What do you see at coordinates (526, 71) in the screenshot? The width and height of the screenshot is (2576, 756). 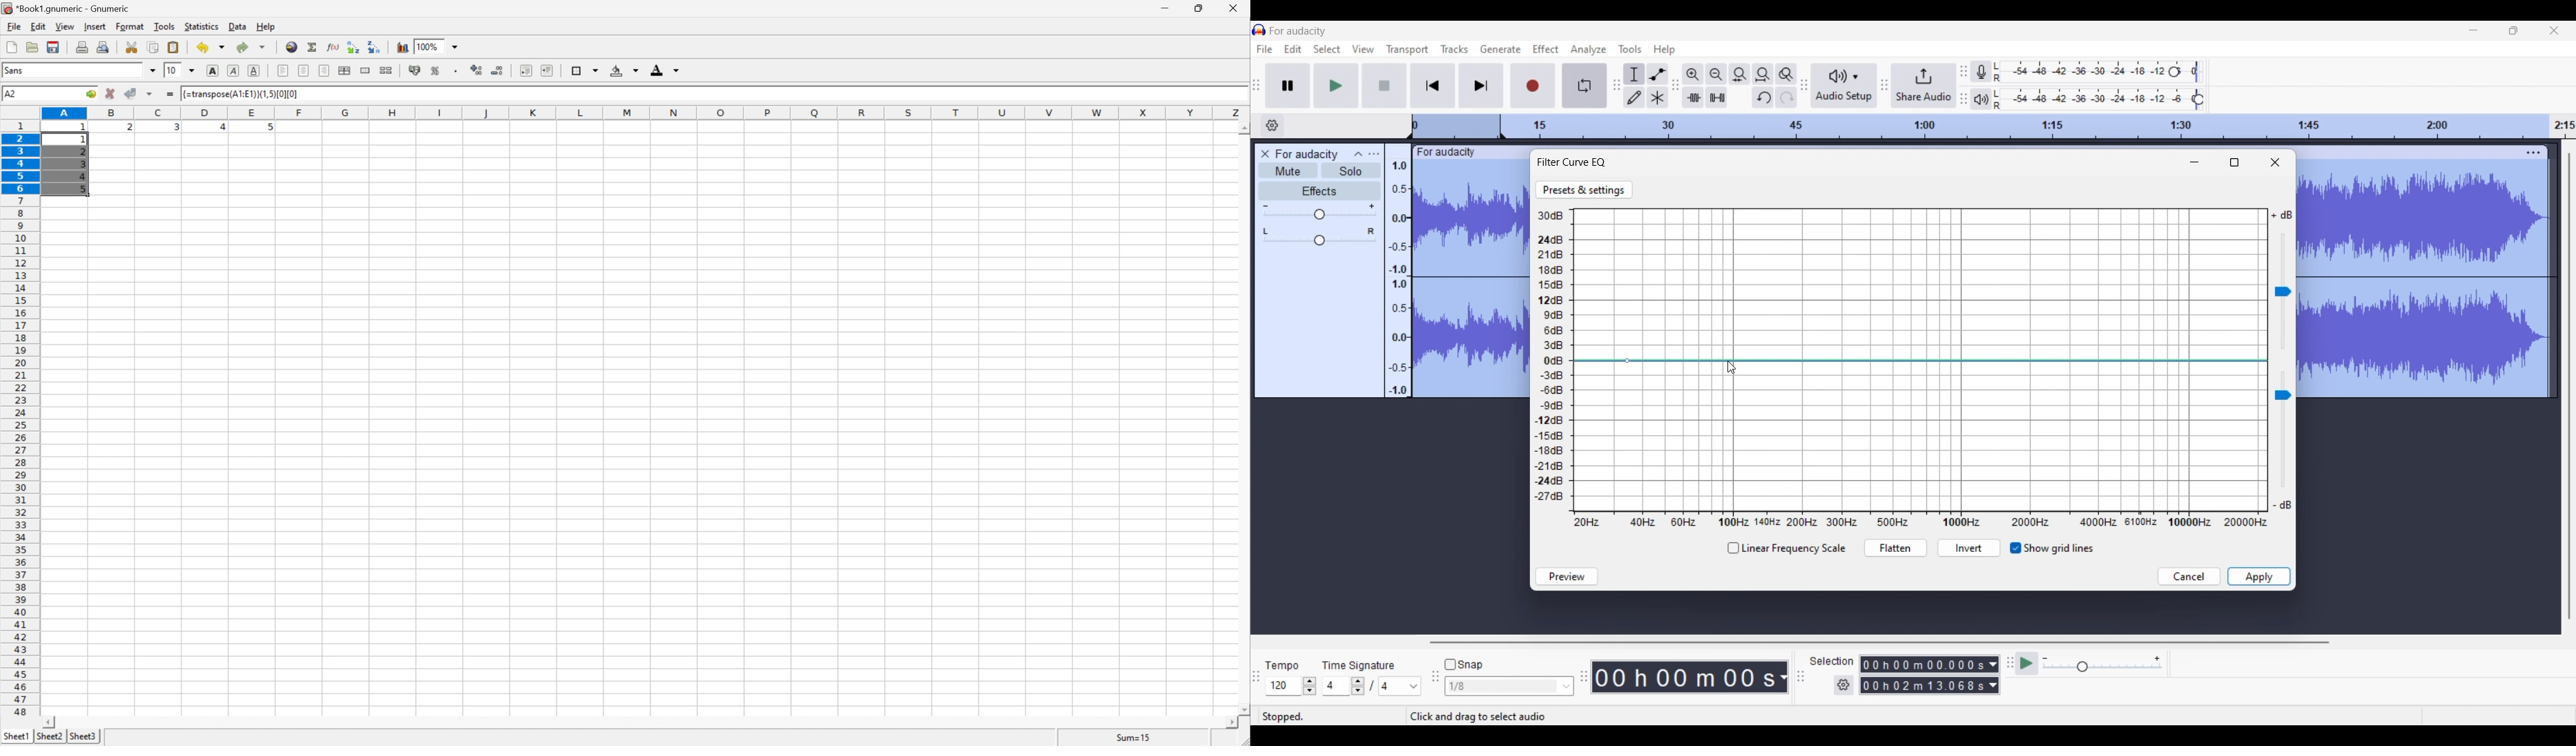 I see `decrease indent` at bounding box center [526, 71].